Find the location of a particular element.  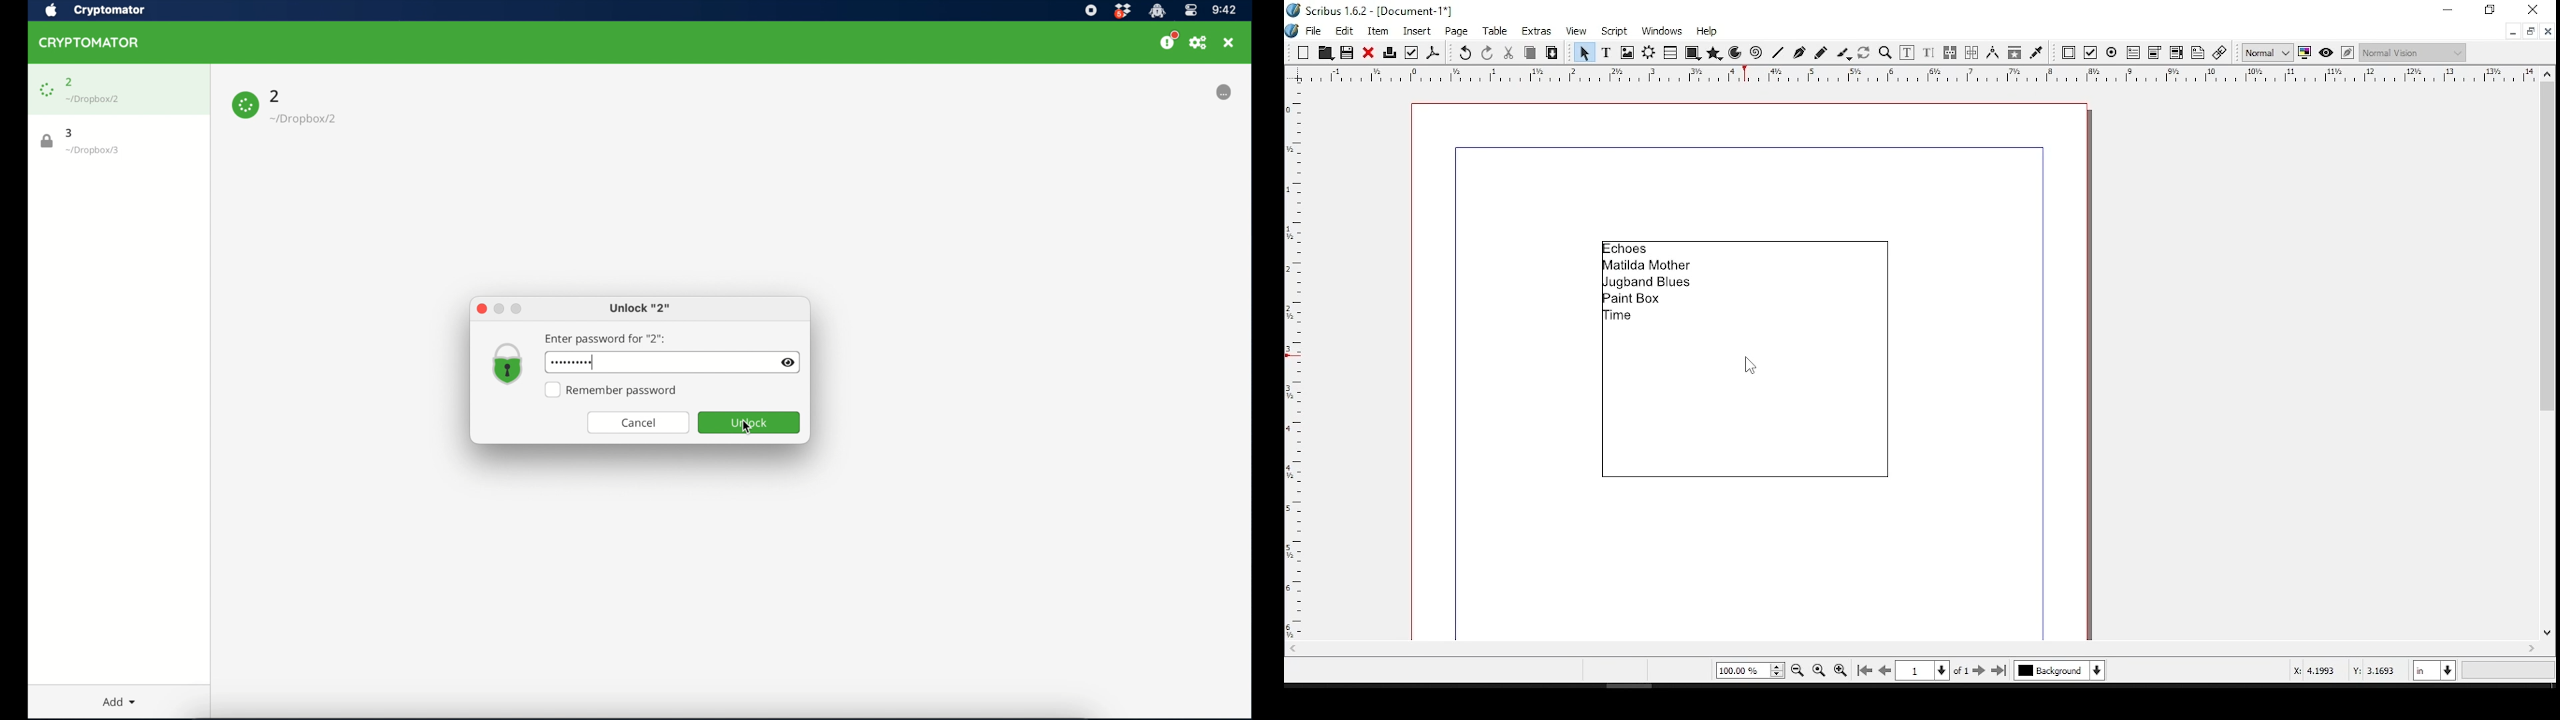

close is located at coordinates (1368, 52).